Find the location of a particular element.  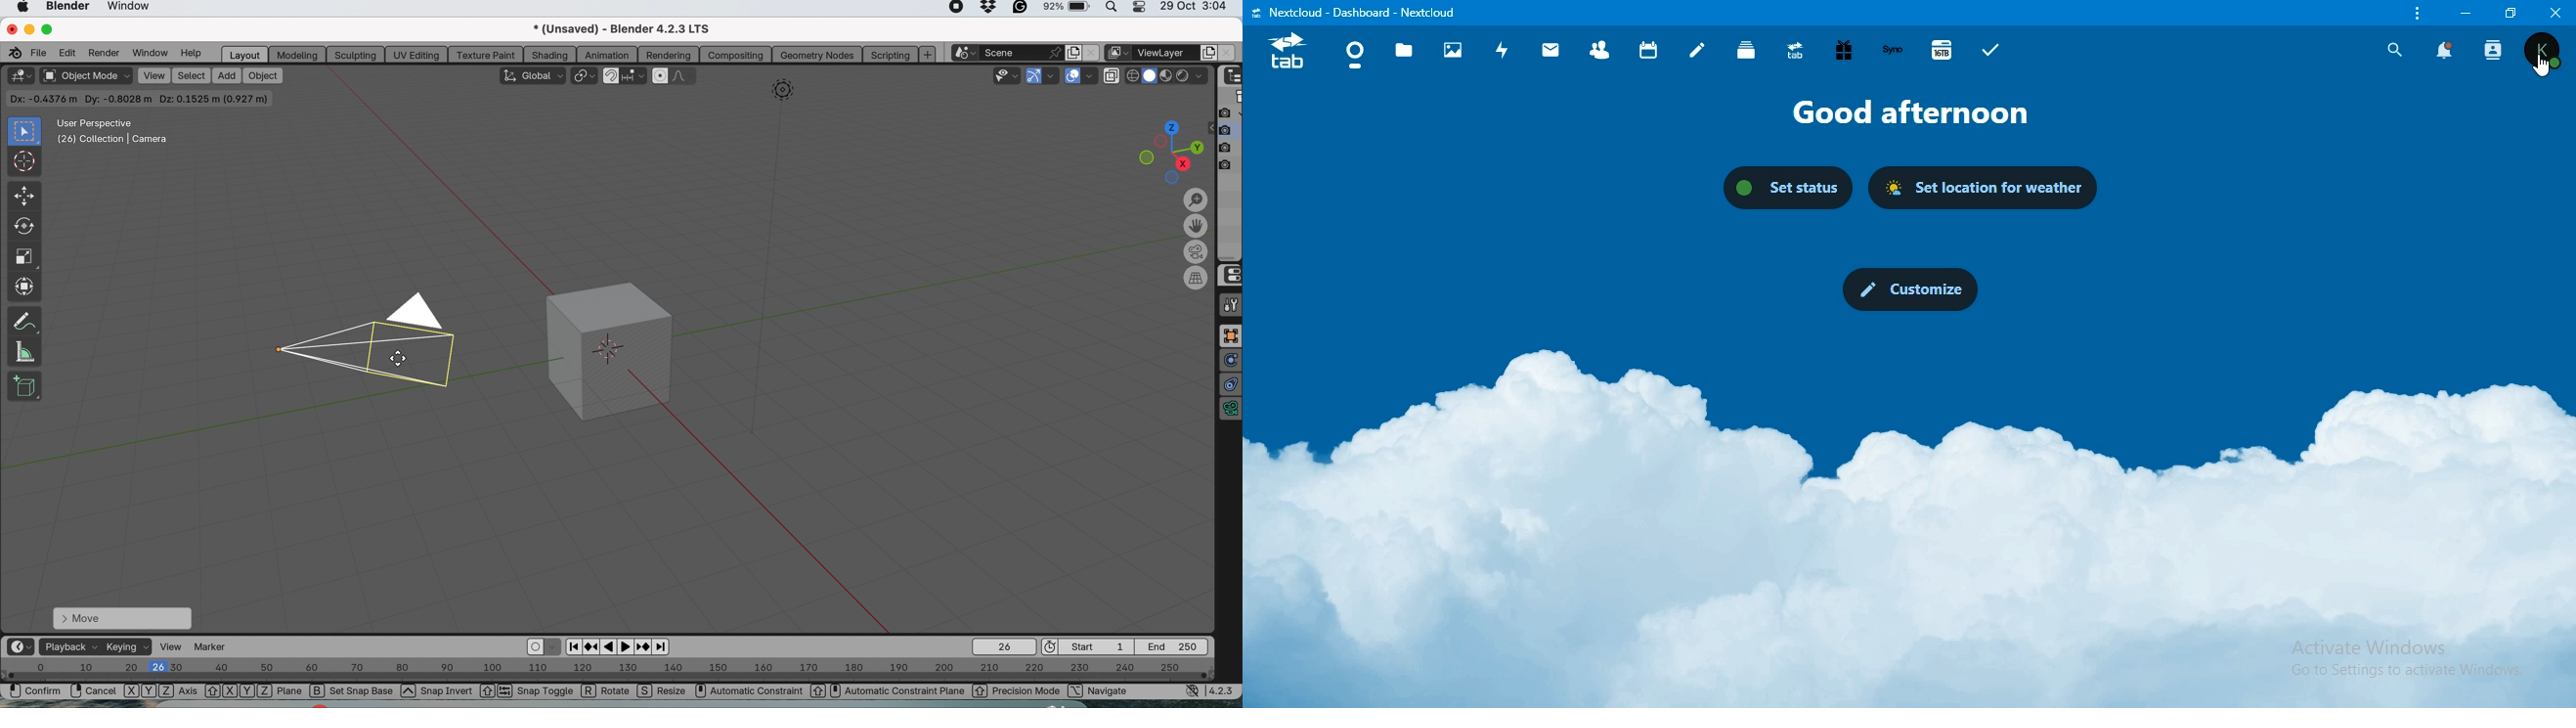

minimize is located at coordinates (2464, 13).